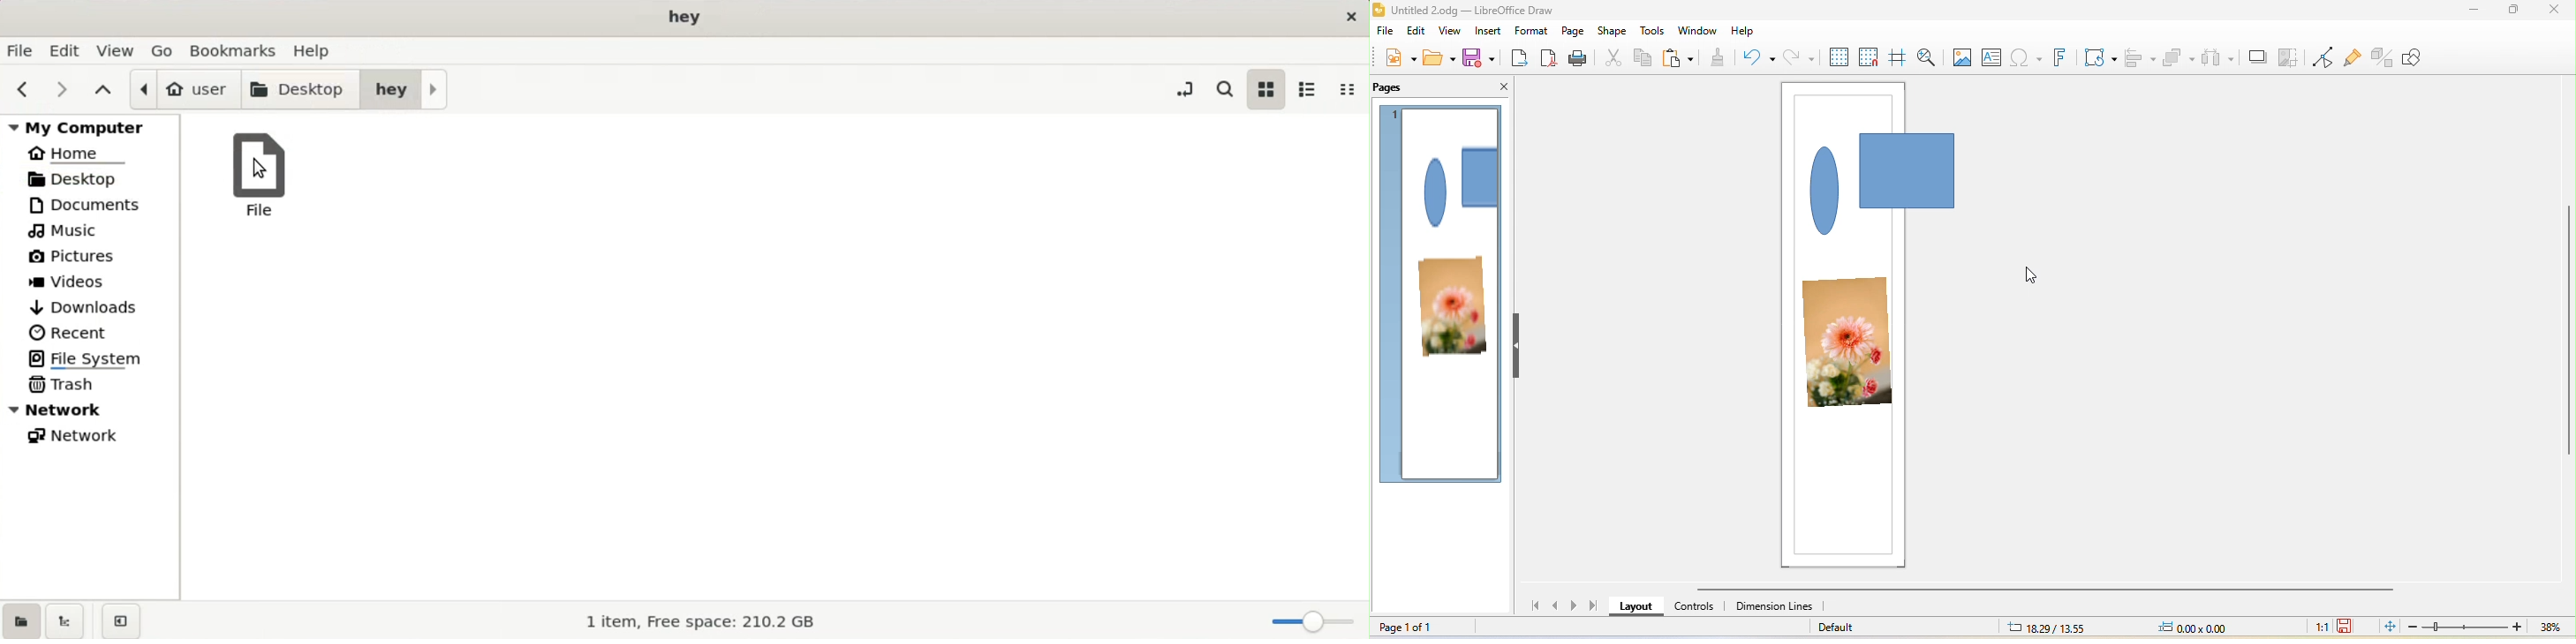  Describe the element at coordinates (1572, 32) in the screenshot. I see `page` at that location.